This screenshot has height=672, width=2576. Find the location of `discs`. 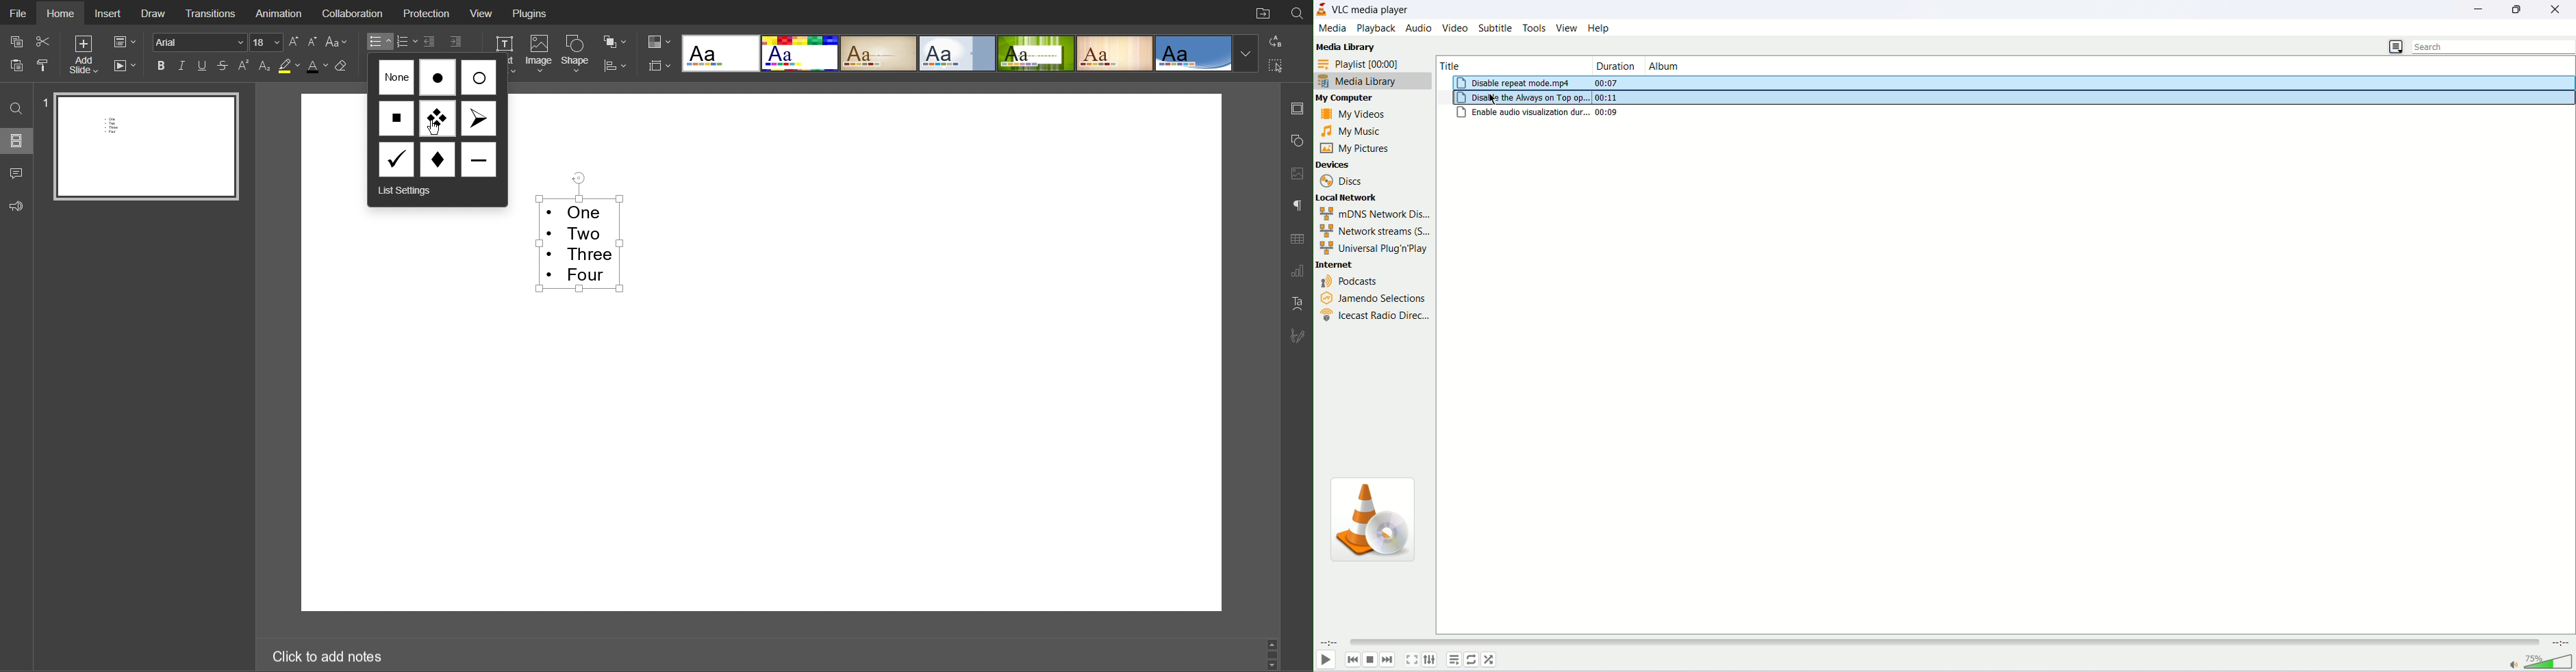

discs is located at coordinates (1344, 180).